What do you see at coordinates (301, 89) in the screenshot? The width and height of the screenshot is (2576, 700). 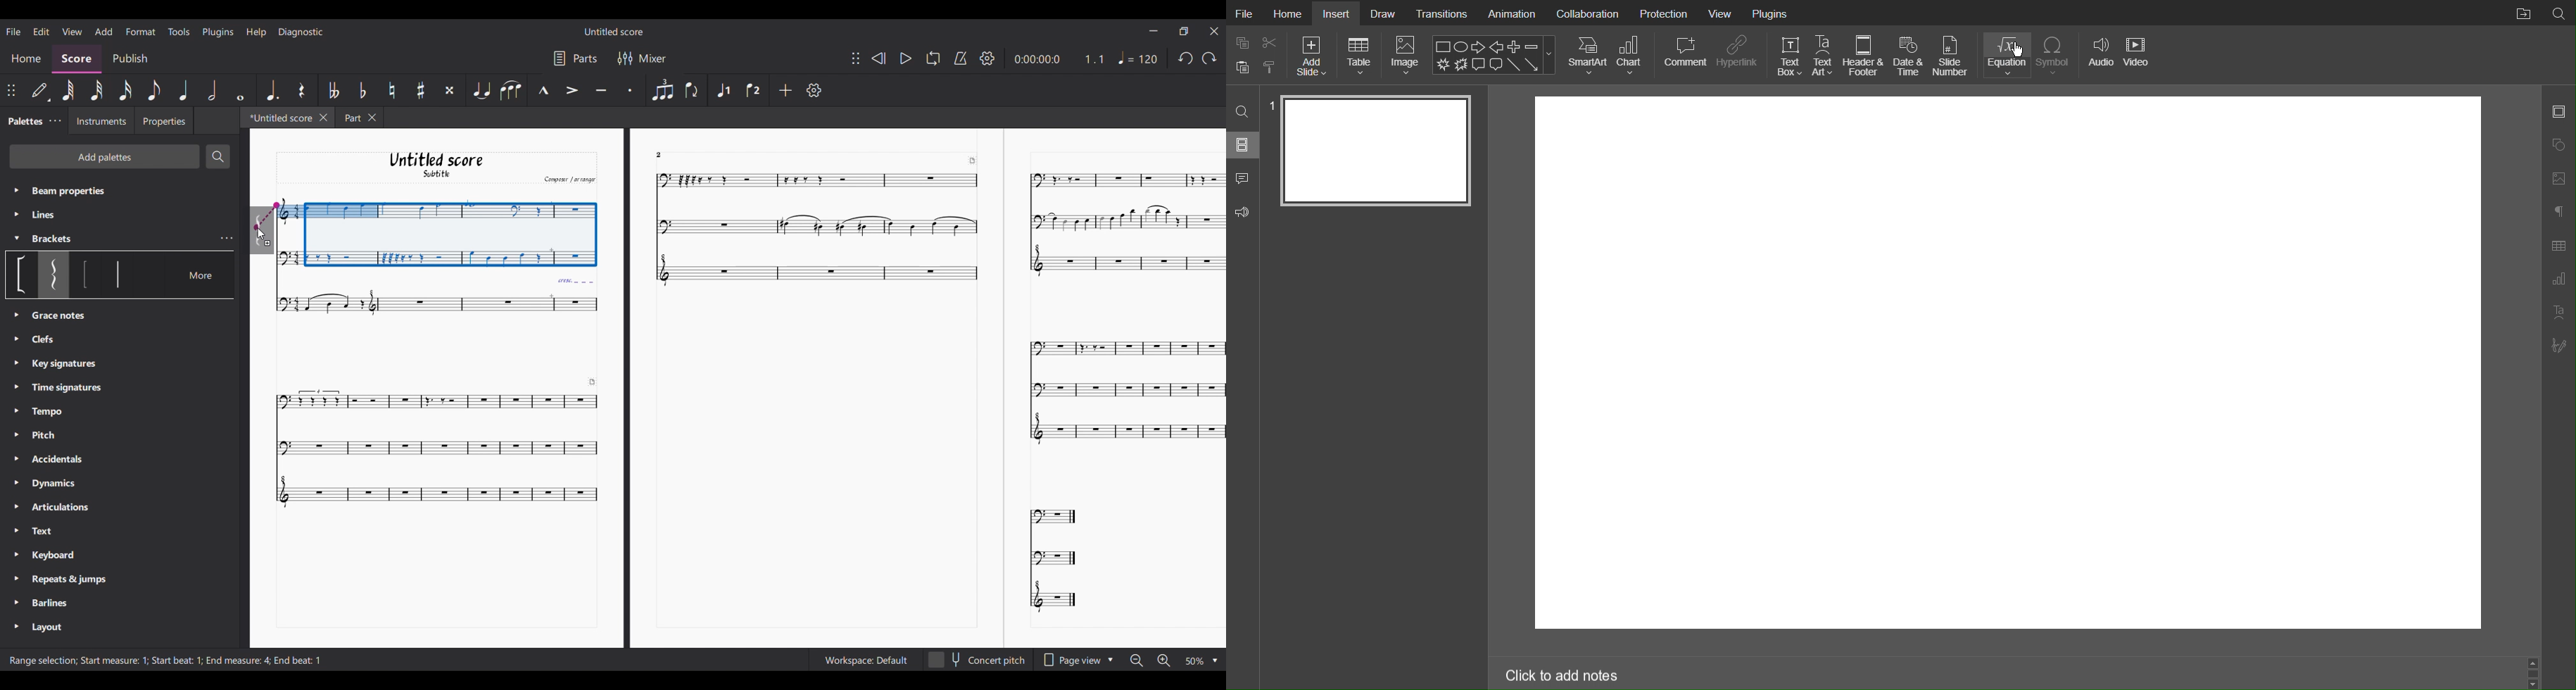 I see `Rest` at bounding box center [301, 89].